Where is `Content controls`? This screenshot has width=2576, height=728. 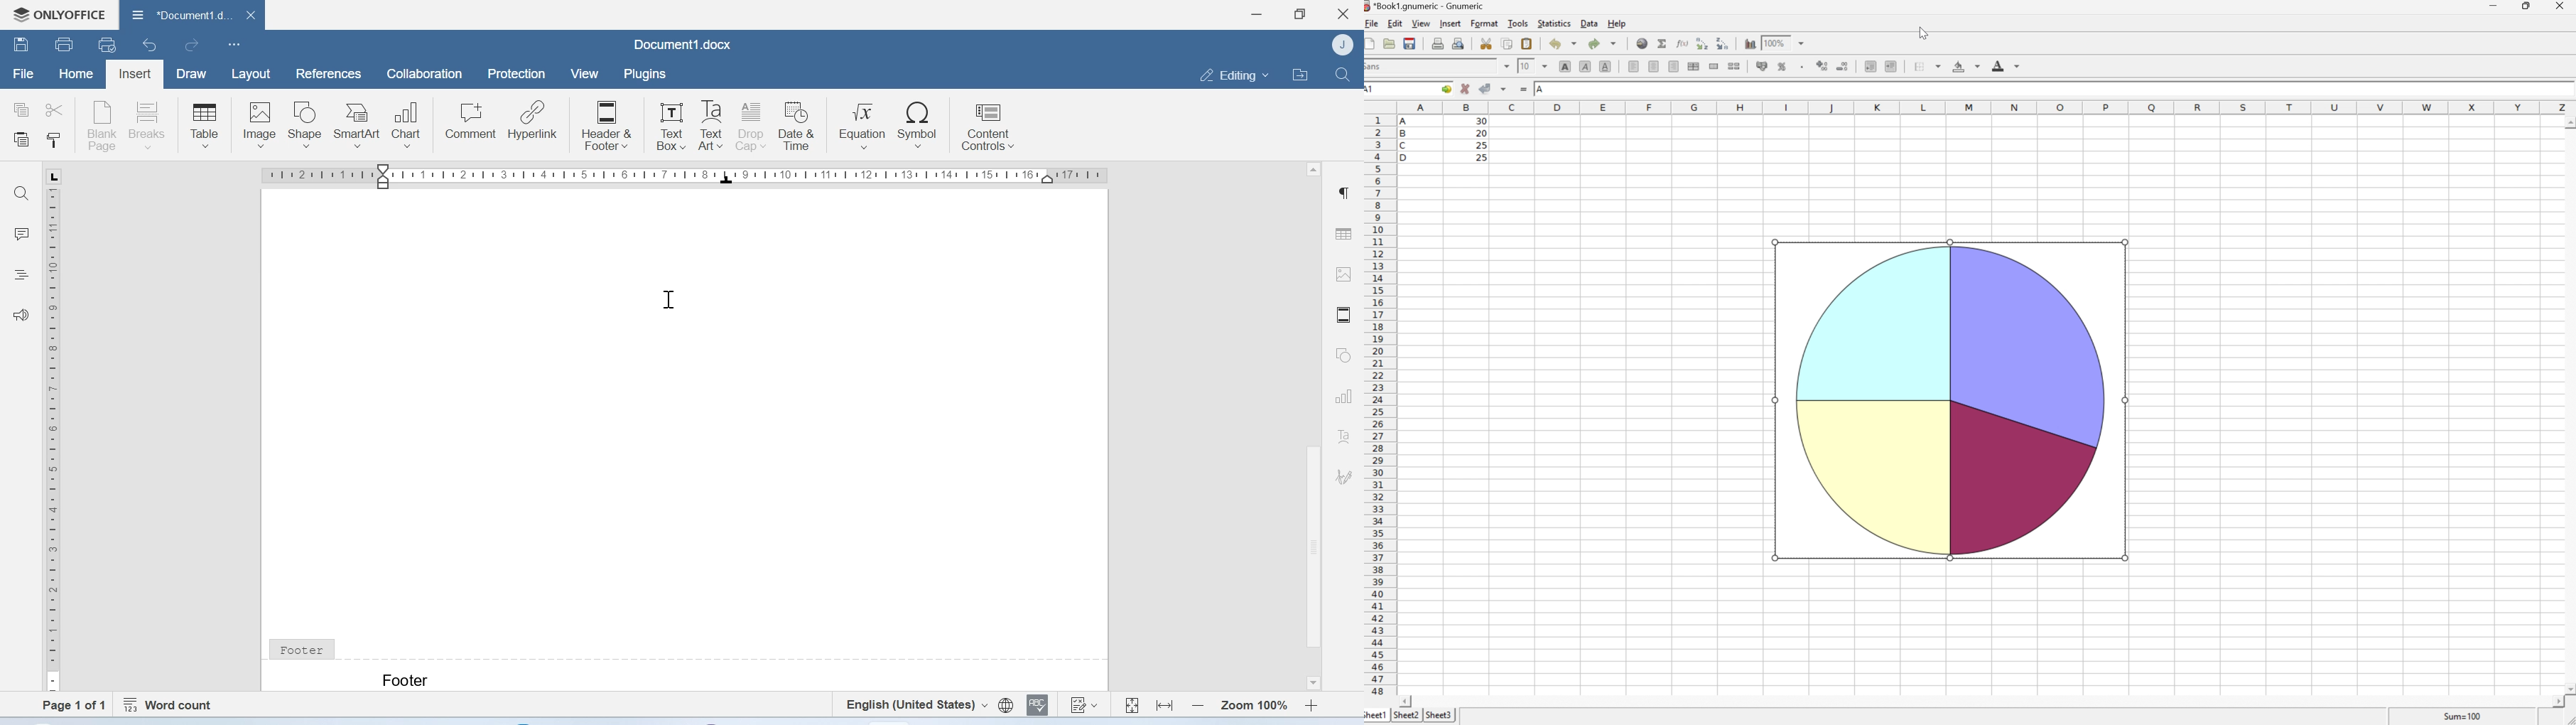
Content controls is located at coordinates (987, 128).